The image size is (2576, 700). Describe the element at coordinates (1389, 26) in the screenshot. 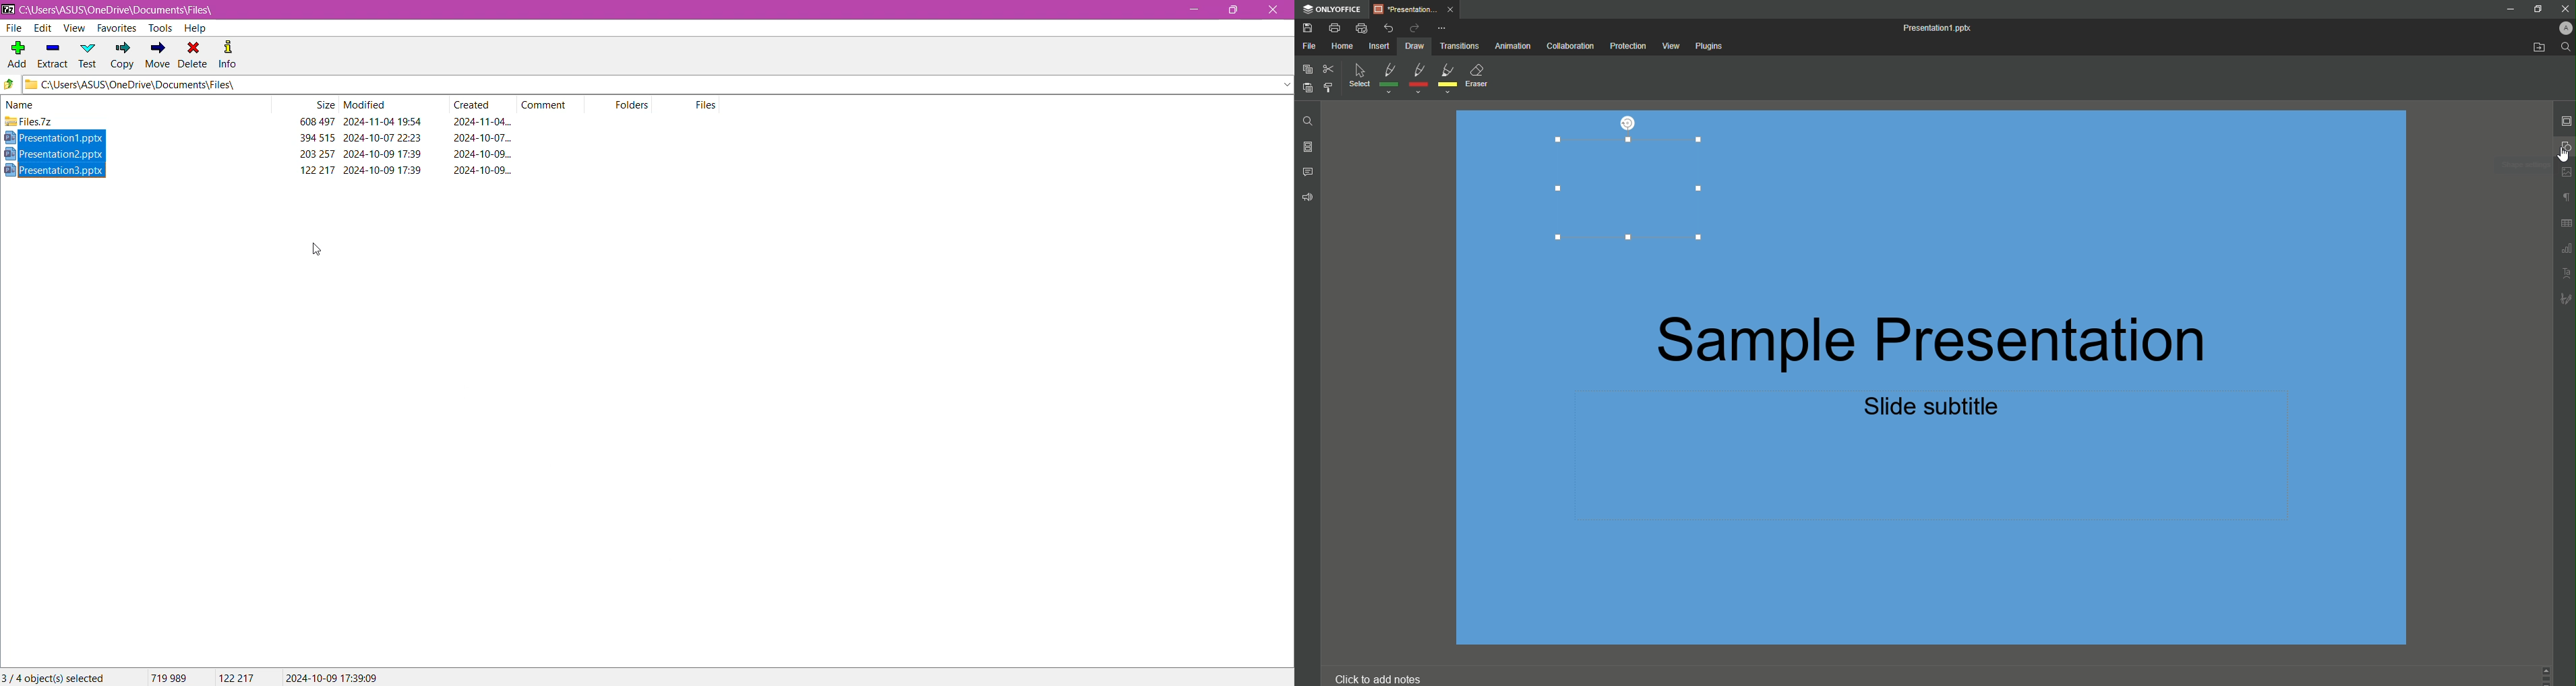

I see `Undo` at that location.